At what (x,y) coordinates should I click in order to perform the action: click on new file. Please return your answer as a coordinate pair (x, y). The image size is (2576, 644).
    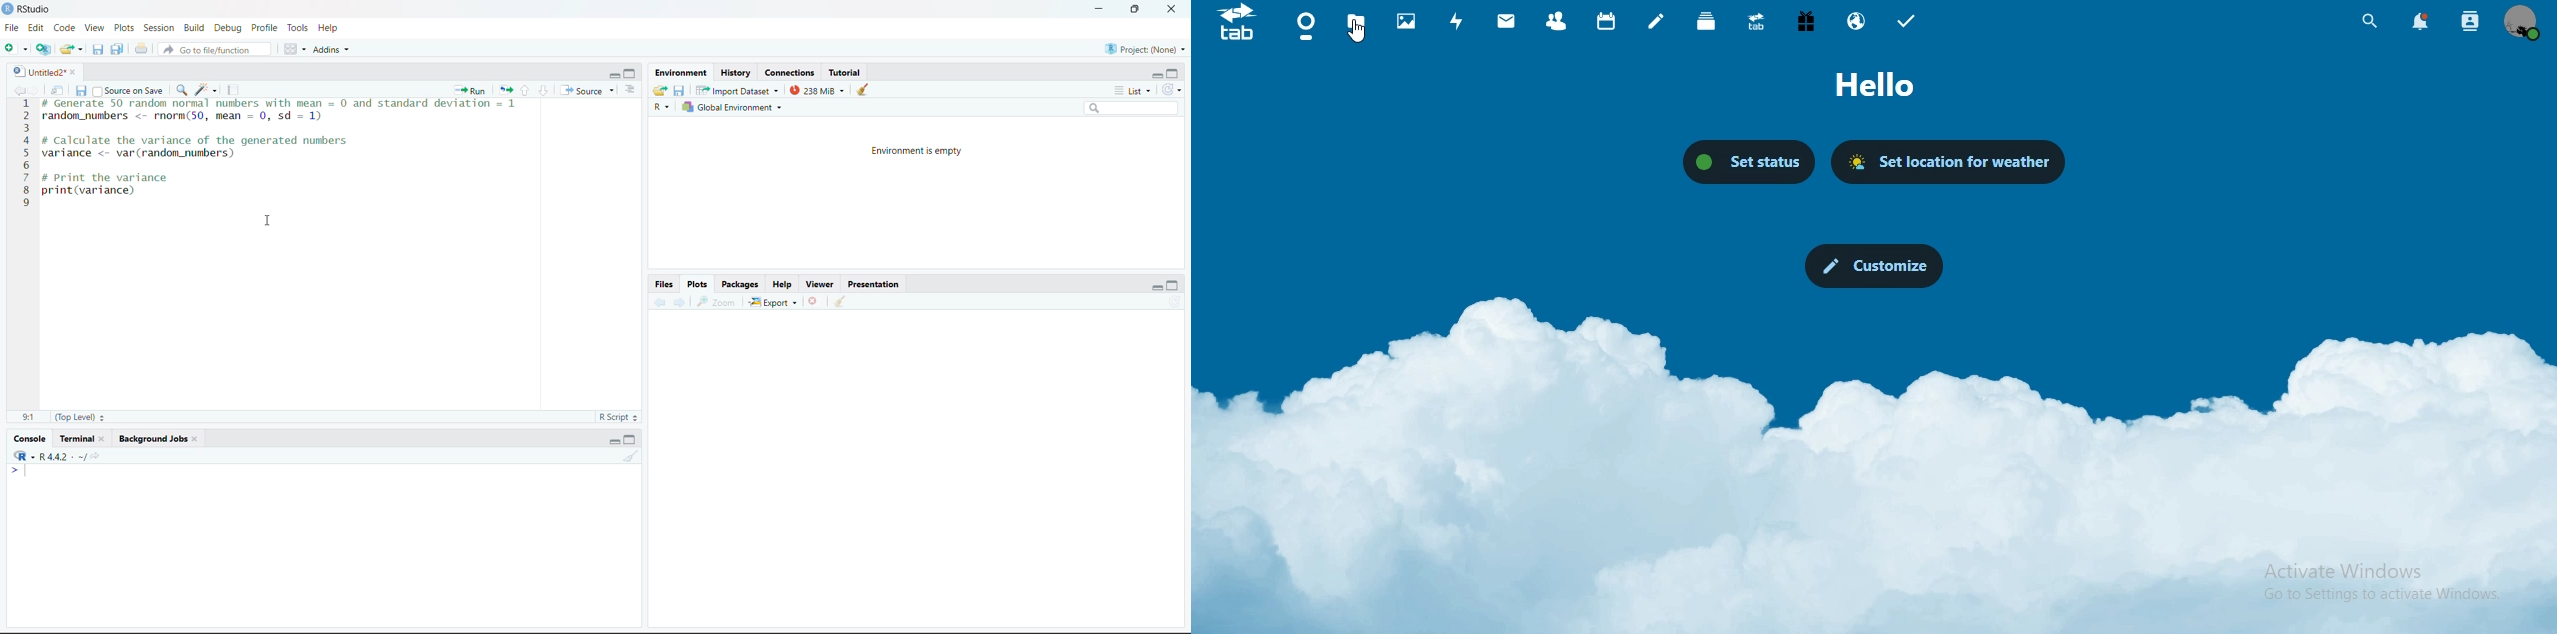
    Looking at the image, I should click on (16, 48).